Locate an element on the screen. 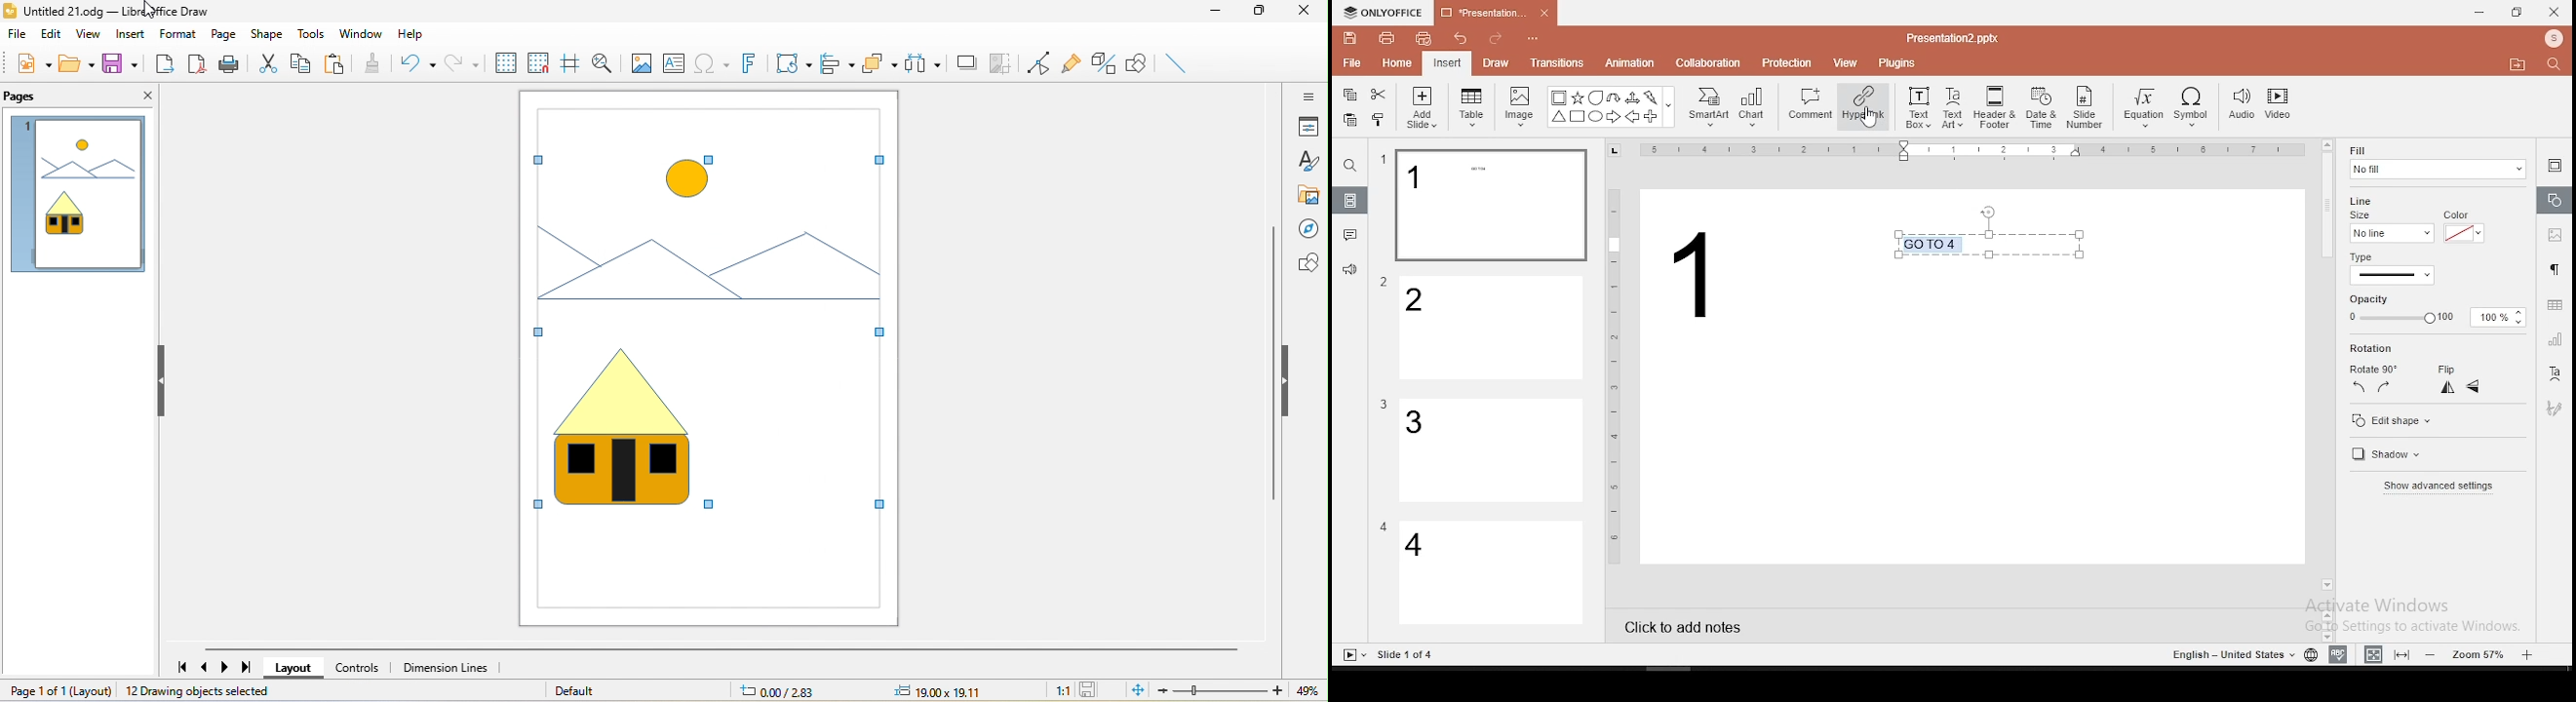 The width and height of the screenshot is (2576, 728). special characters is located at coordinates (713, 63).